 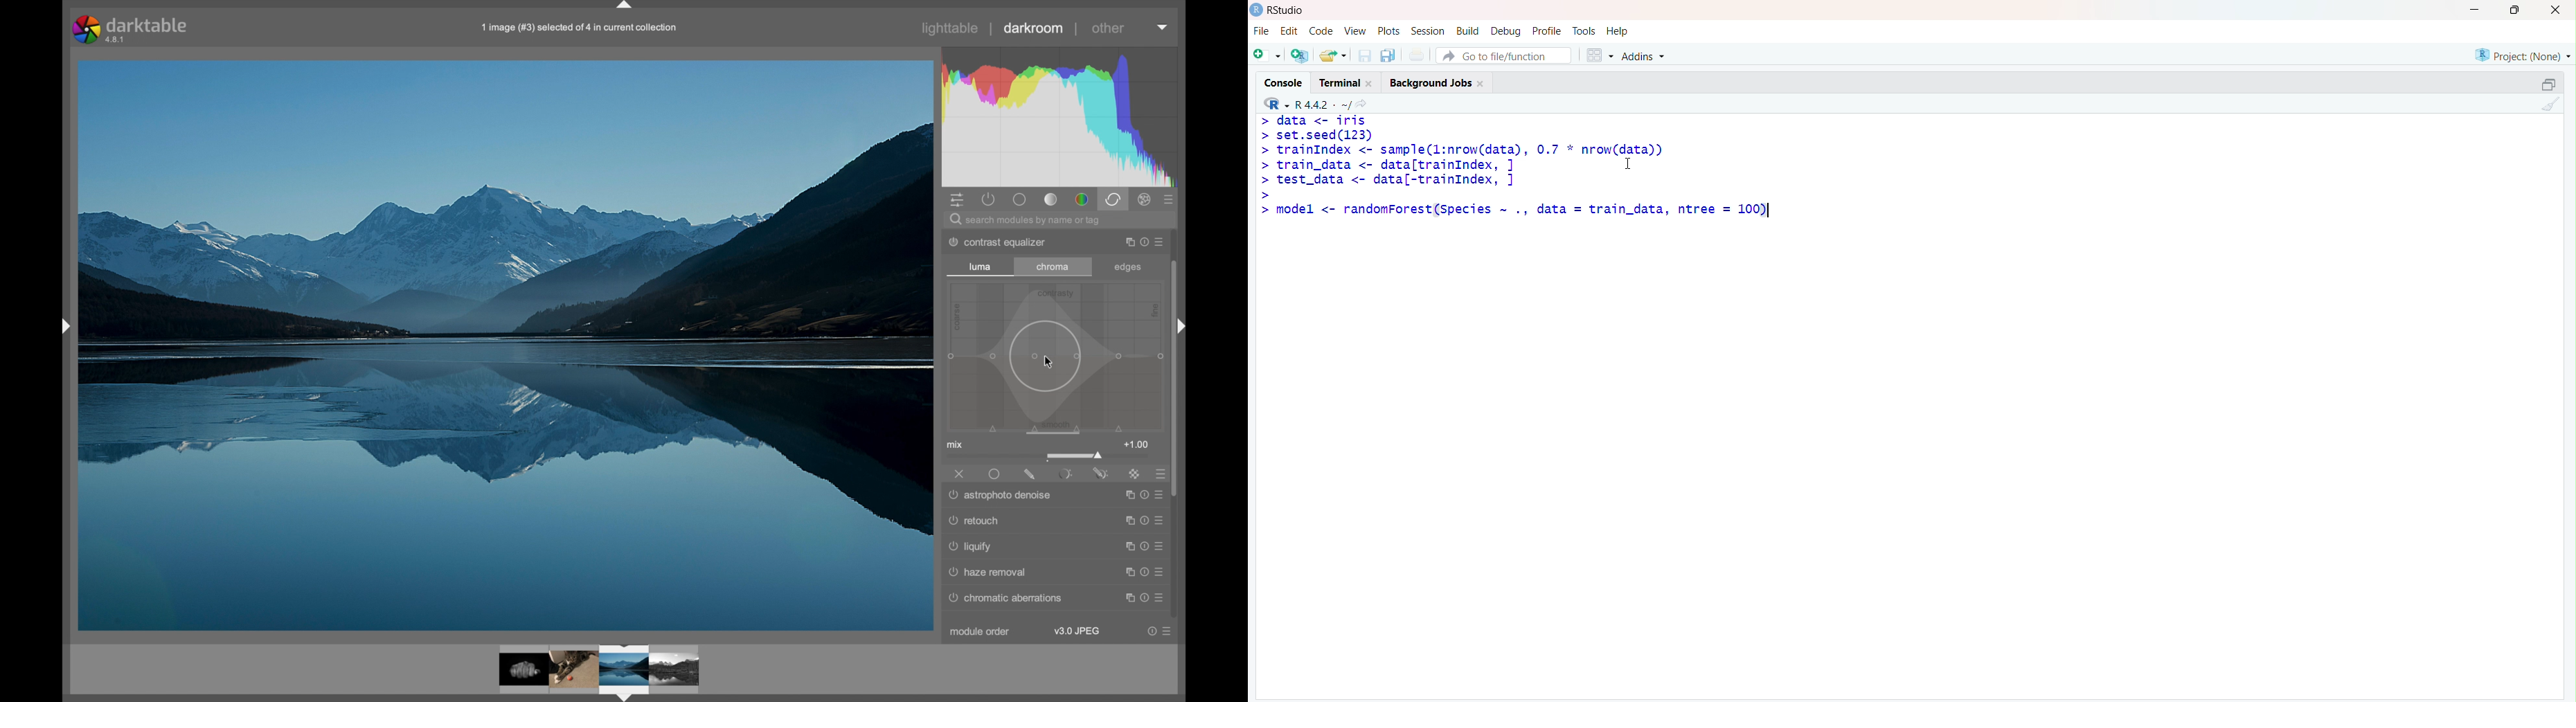 I want to click on darktable, so click(x=130, y=30).